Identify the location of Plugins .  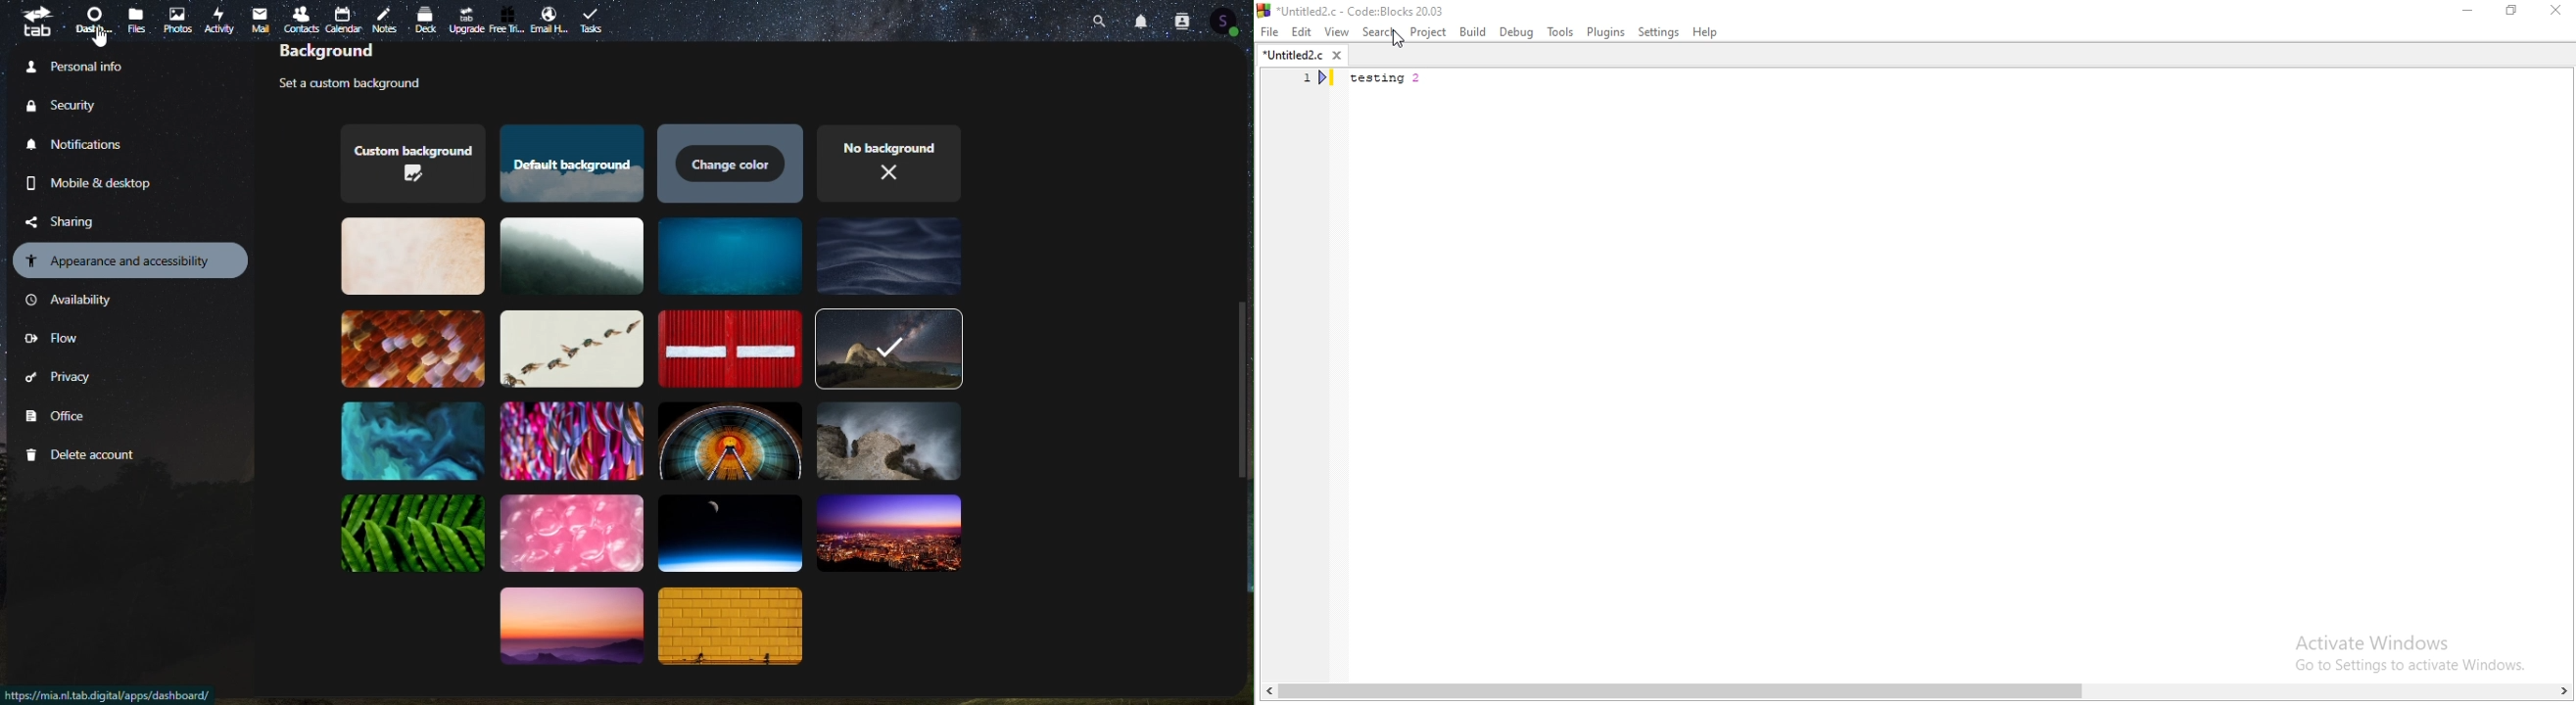
(1604, 33).